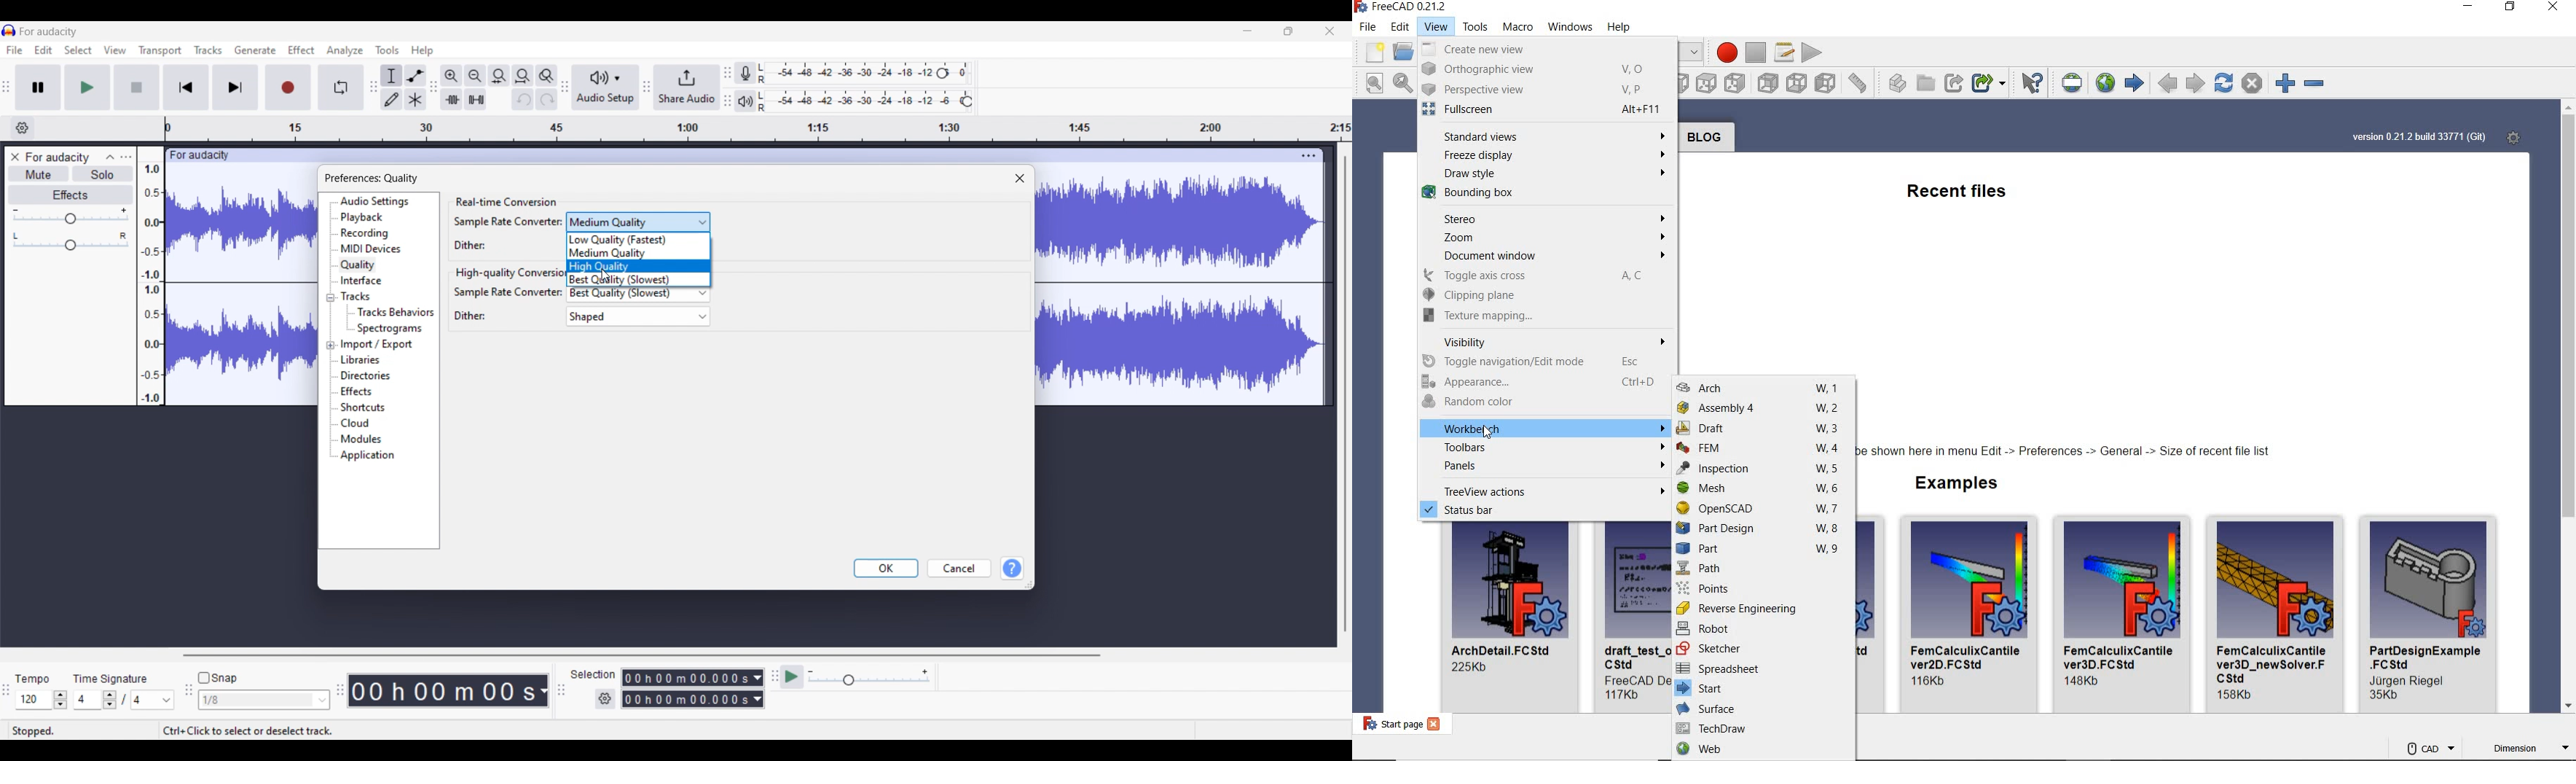  What do you see at coordinates (153, 700) in the screenshot?
I see `Max time signature options` at bounding box center [153, 700].